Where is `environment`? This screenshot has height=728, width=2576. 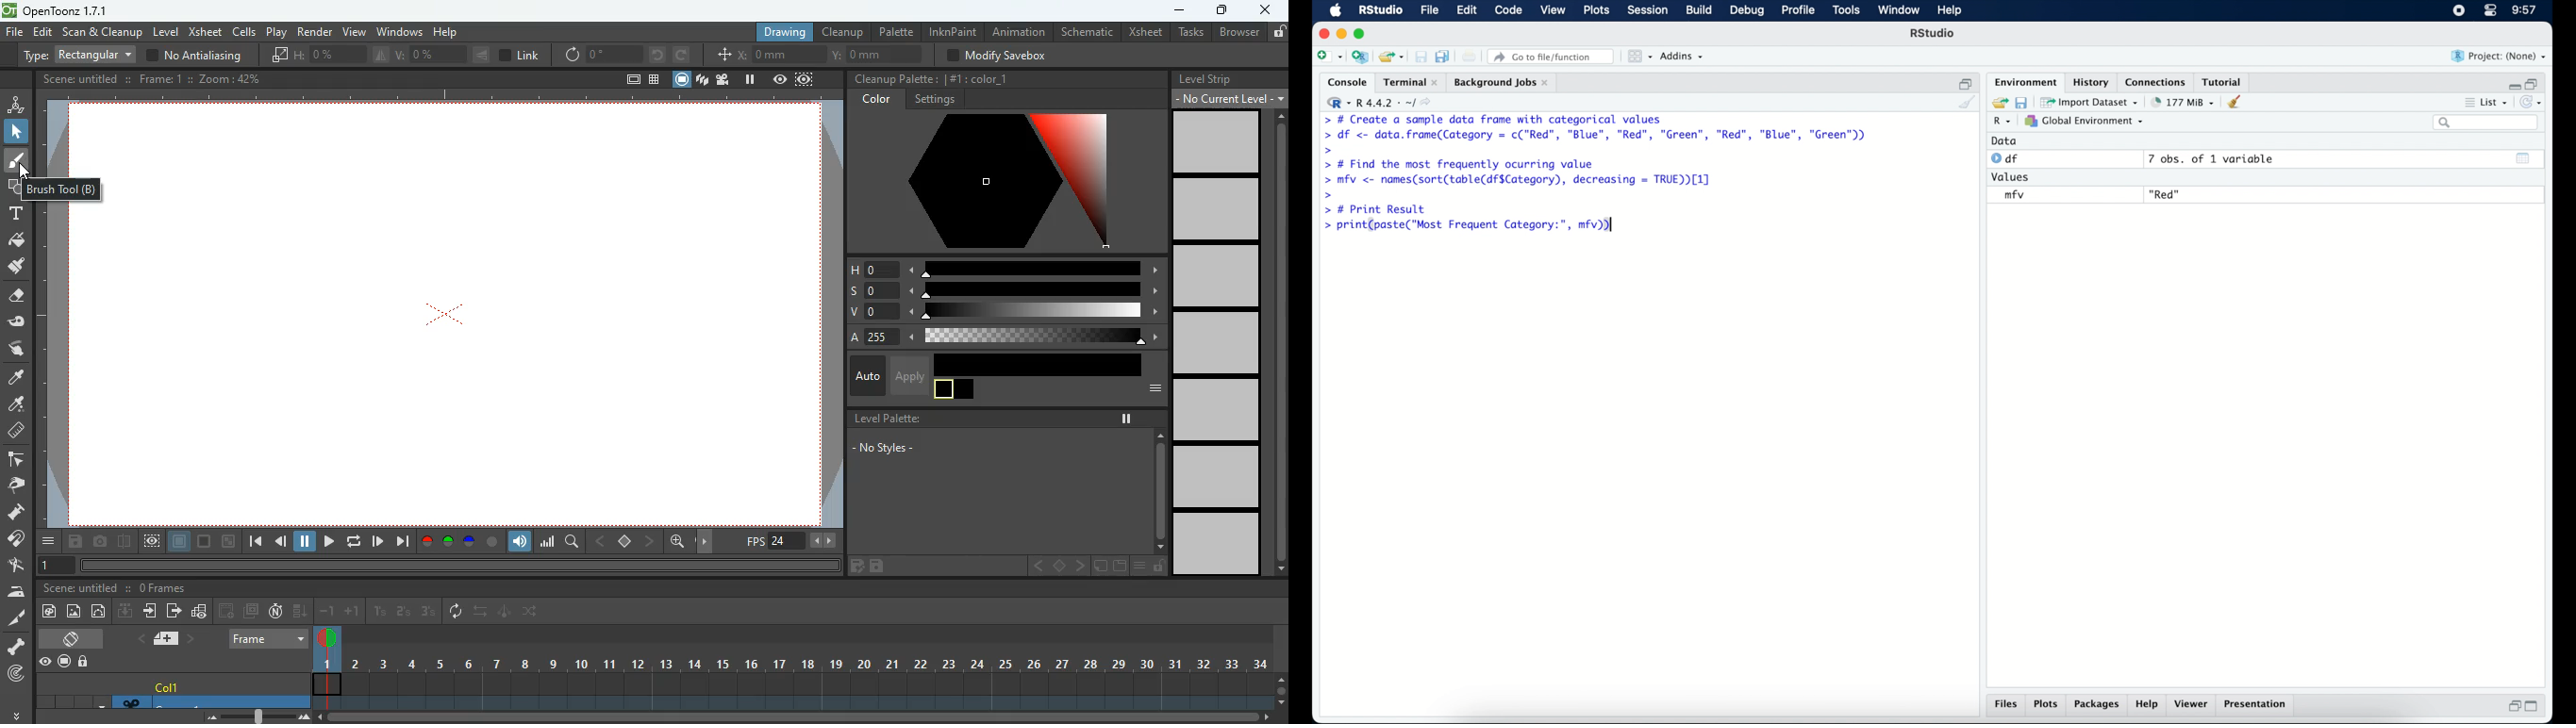 environment is located at coordinates (2025, 81).